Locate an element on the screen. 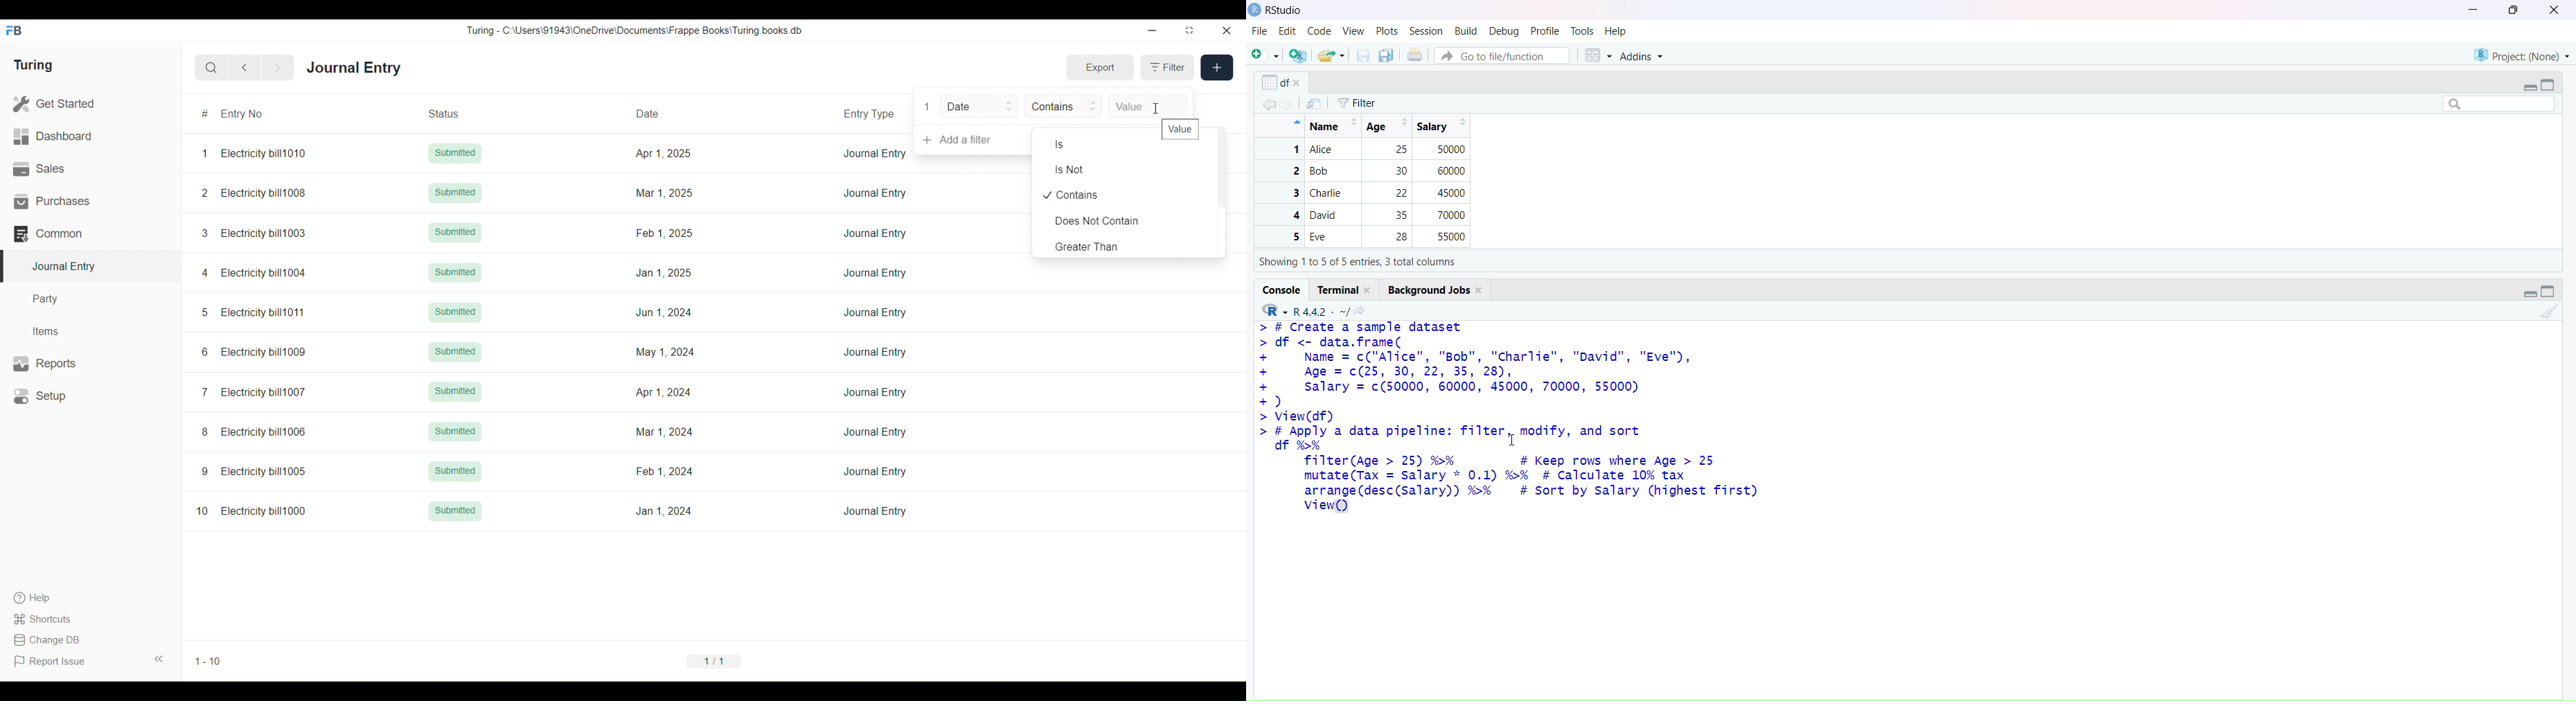 This screenshot has height=728, width=2576. terminal is located at coordinates (1345, 288).